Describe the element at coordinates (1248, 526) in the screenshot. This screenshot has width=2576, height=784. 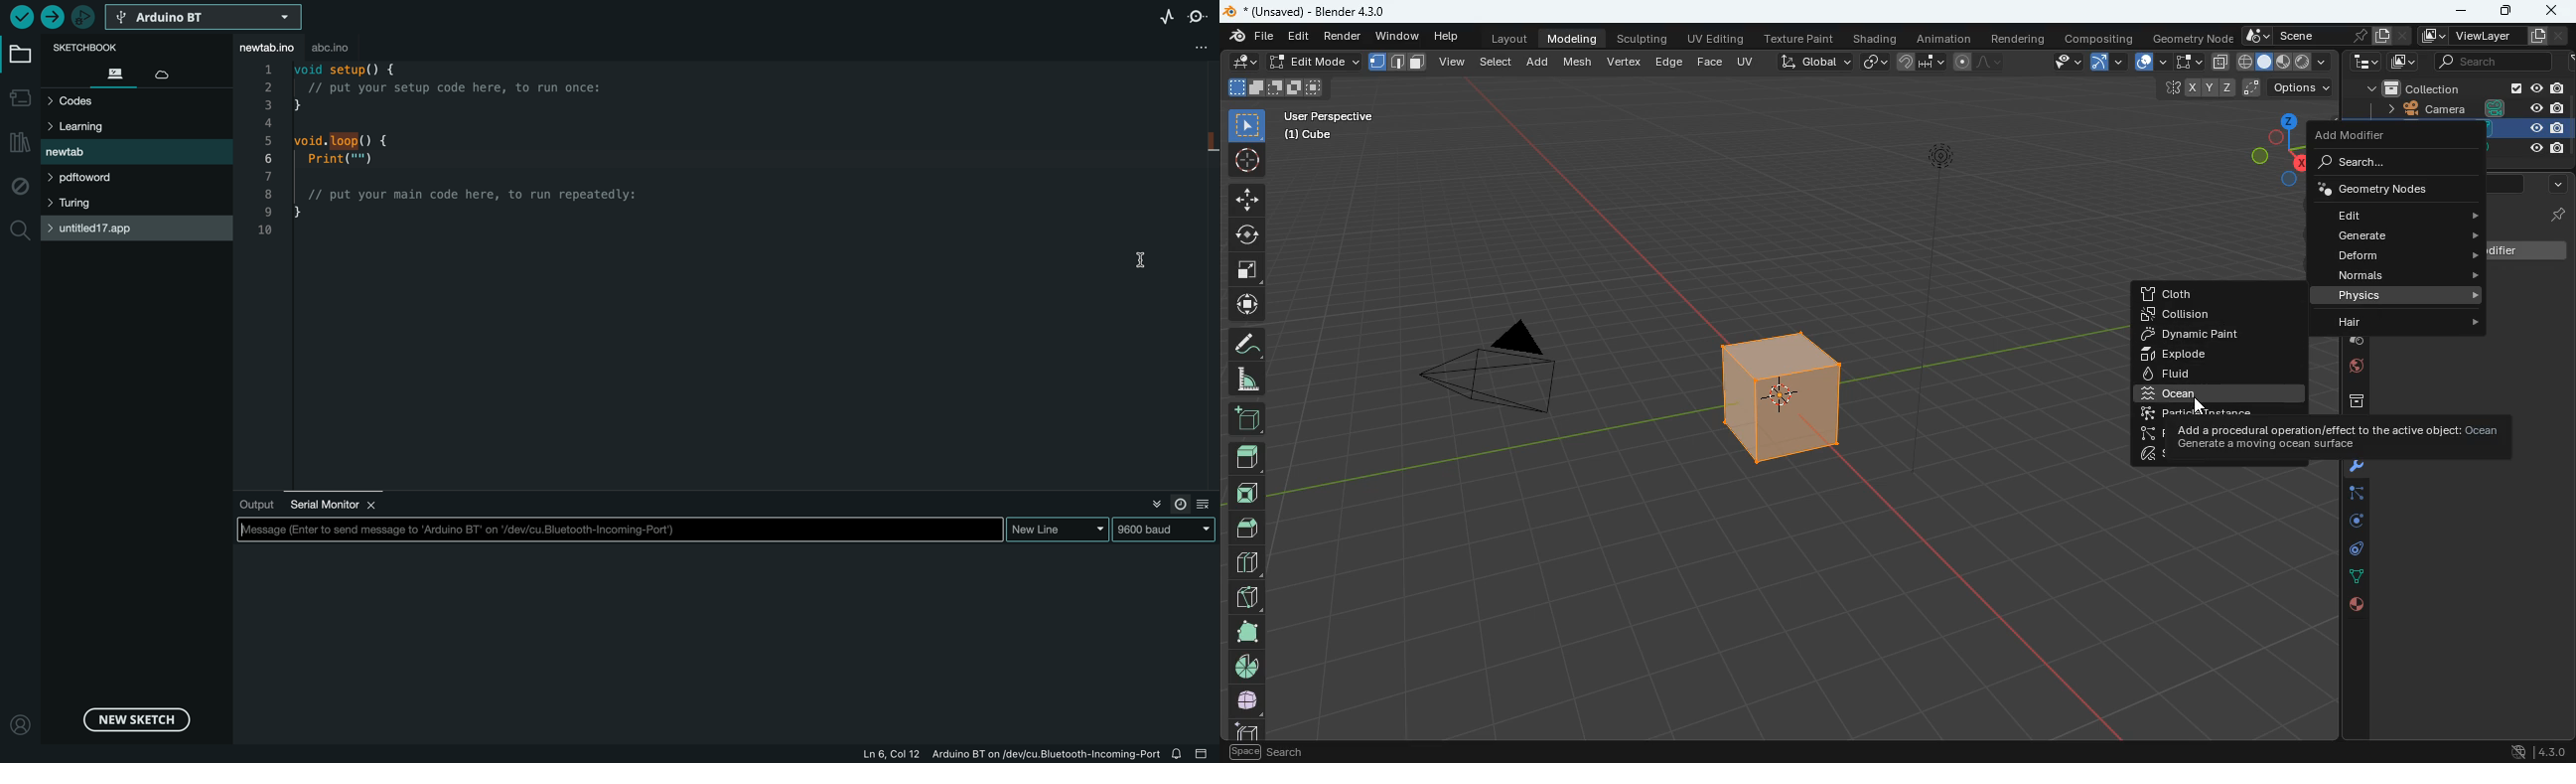
I see `top` at that location.